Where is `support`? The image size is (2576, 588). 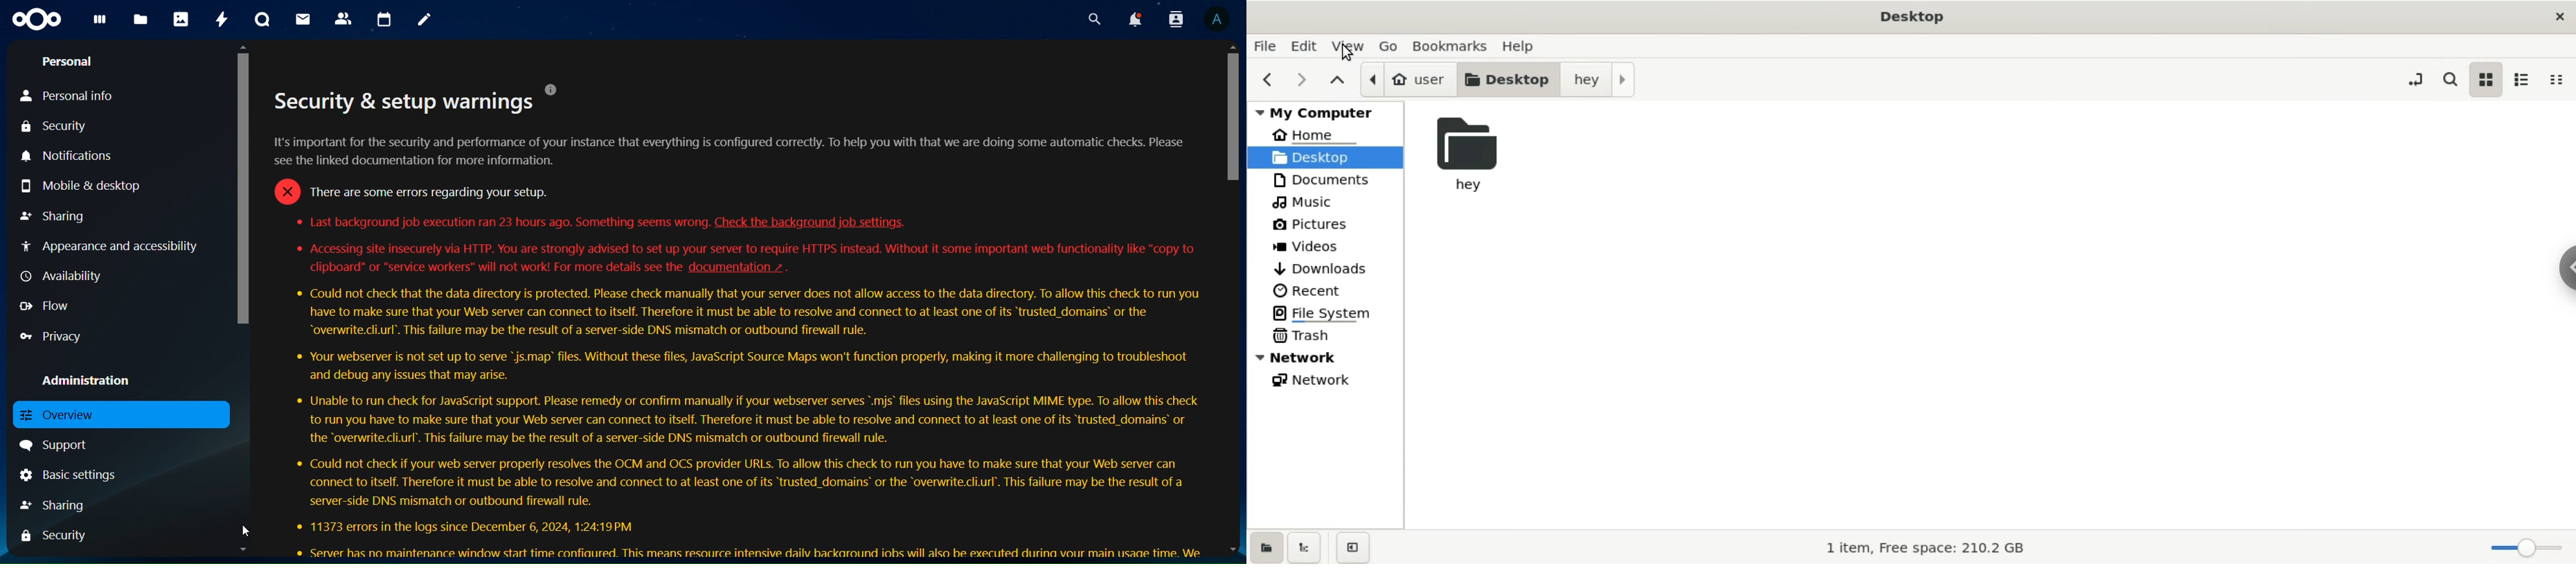
support is located at coordinates (55, 444).